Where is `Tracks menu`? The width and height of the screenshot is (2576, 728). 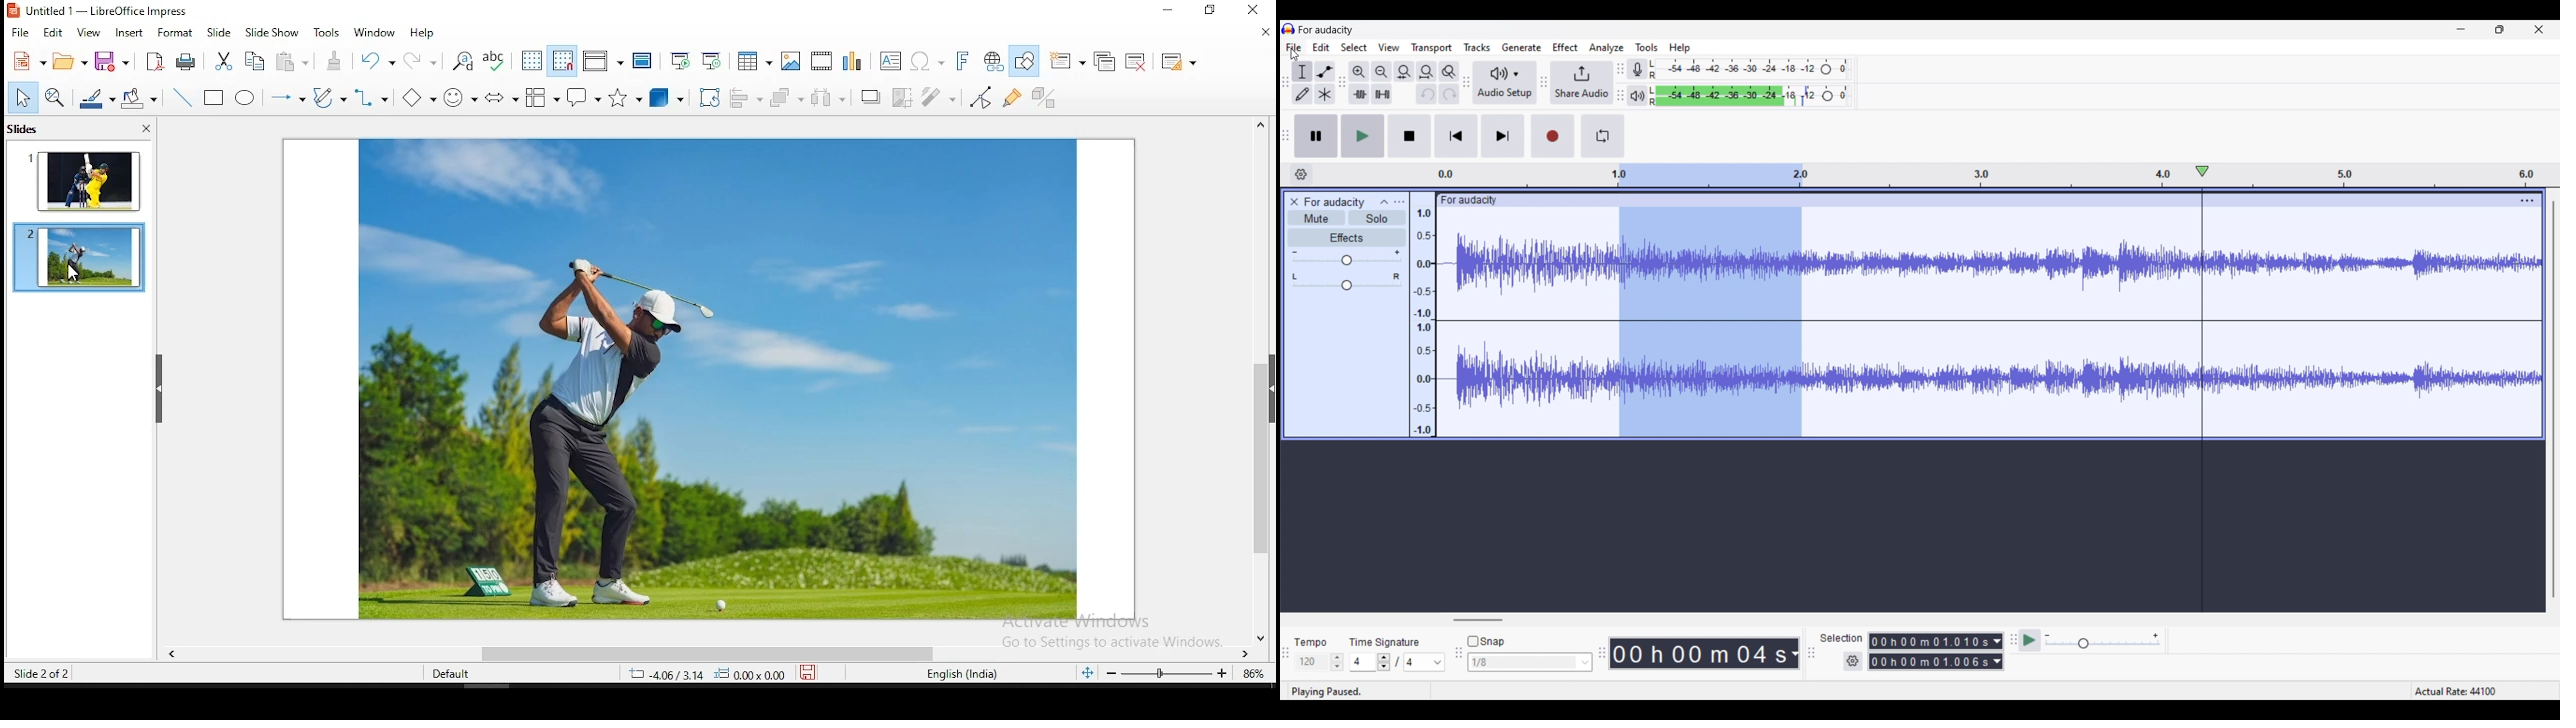
Tracks menu is located at coordinates (1477, 47).